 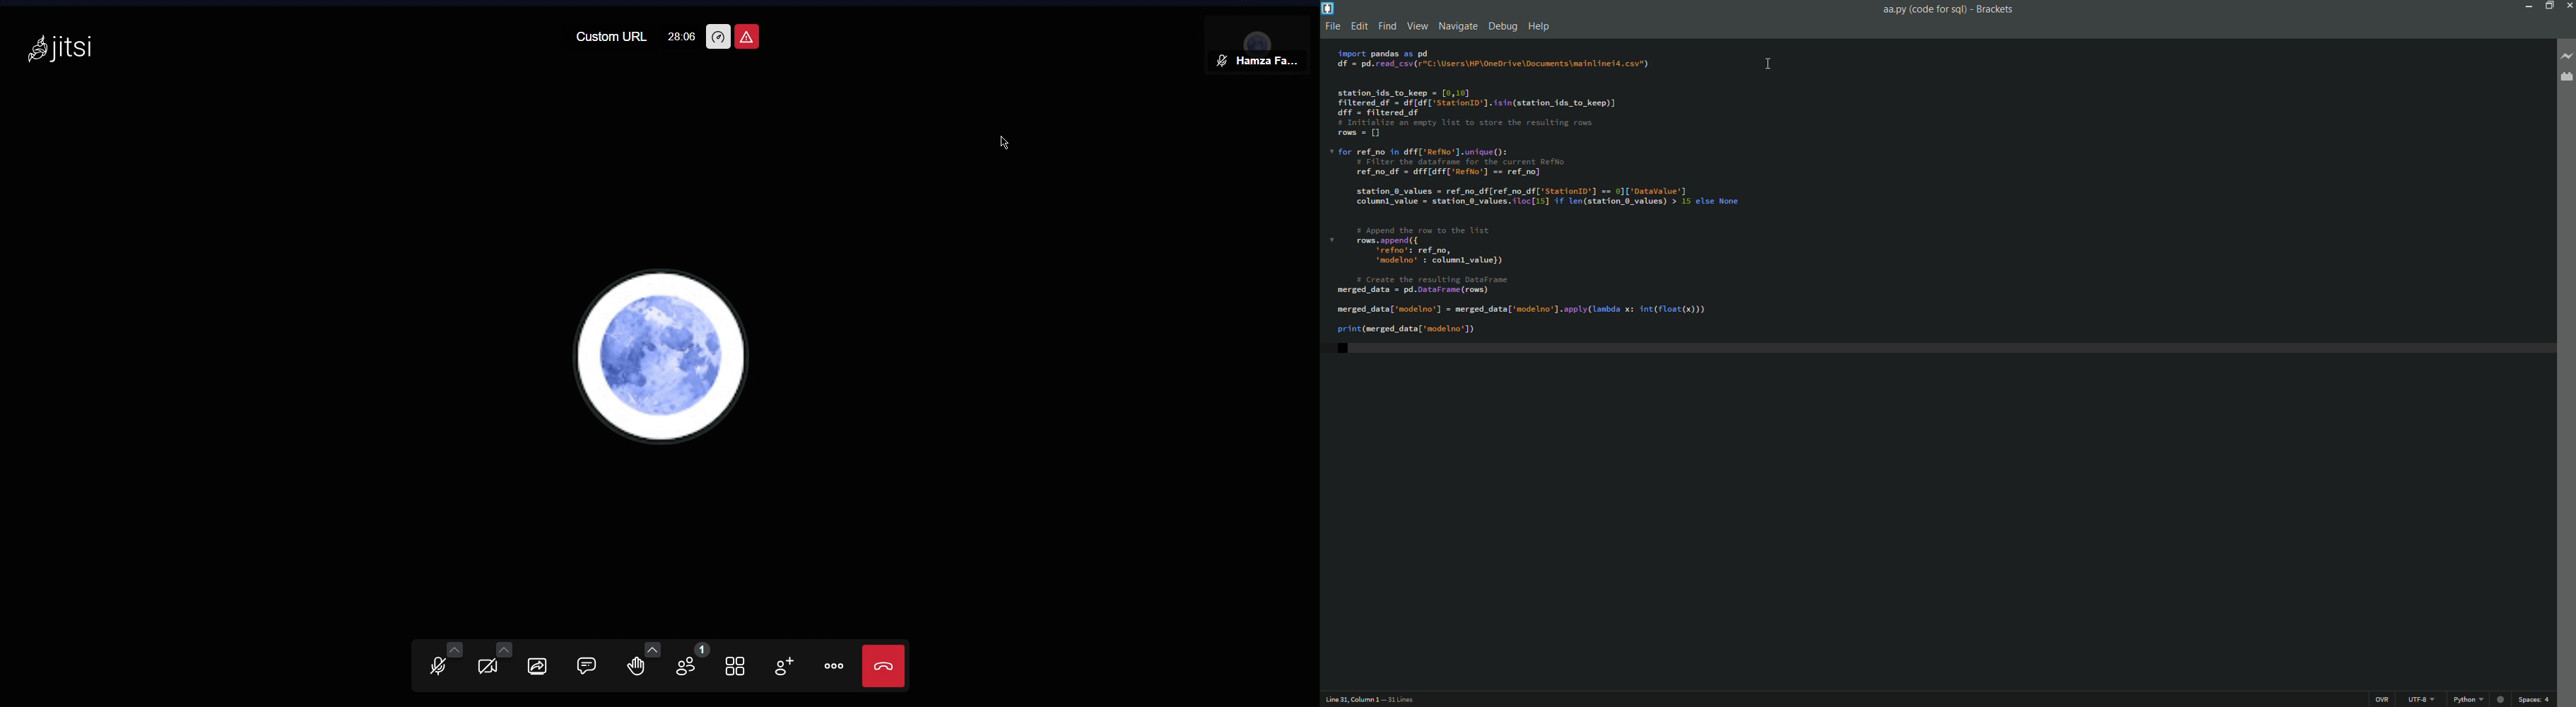 I want to click on find menu, so click(x=1388, y=26).